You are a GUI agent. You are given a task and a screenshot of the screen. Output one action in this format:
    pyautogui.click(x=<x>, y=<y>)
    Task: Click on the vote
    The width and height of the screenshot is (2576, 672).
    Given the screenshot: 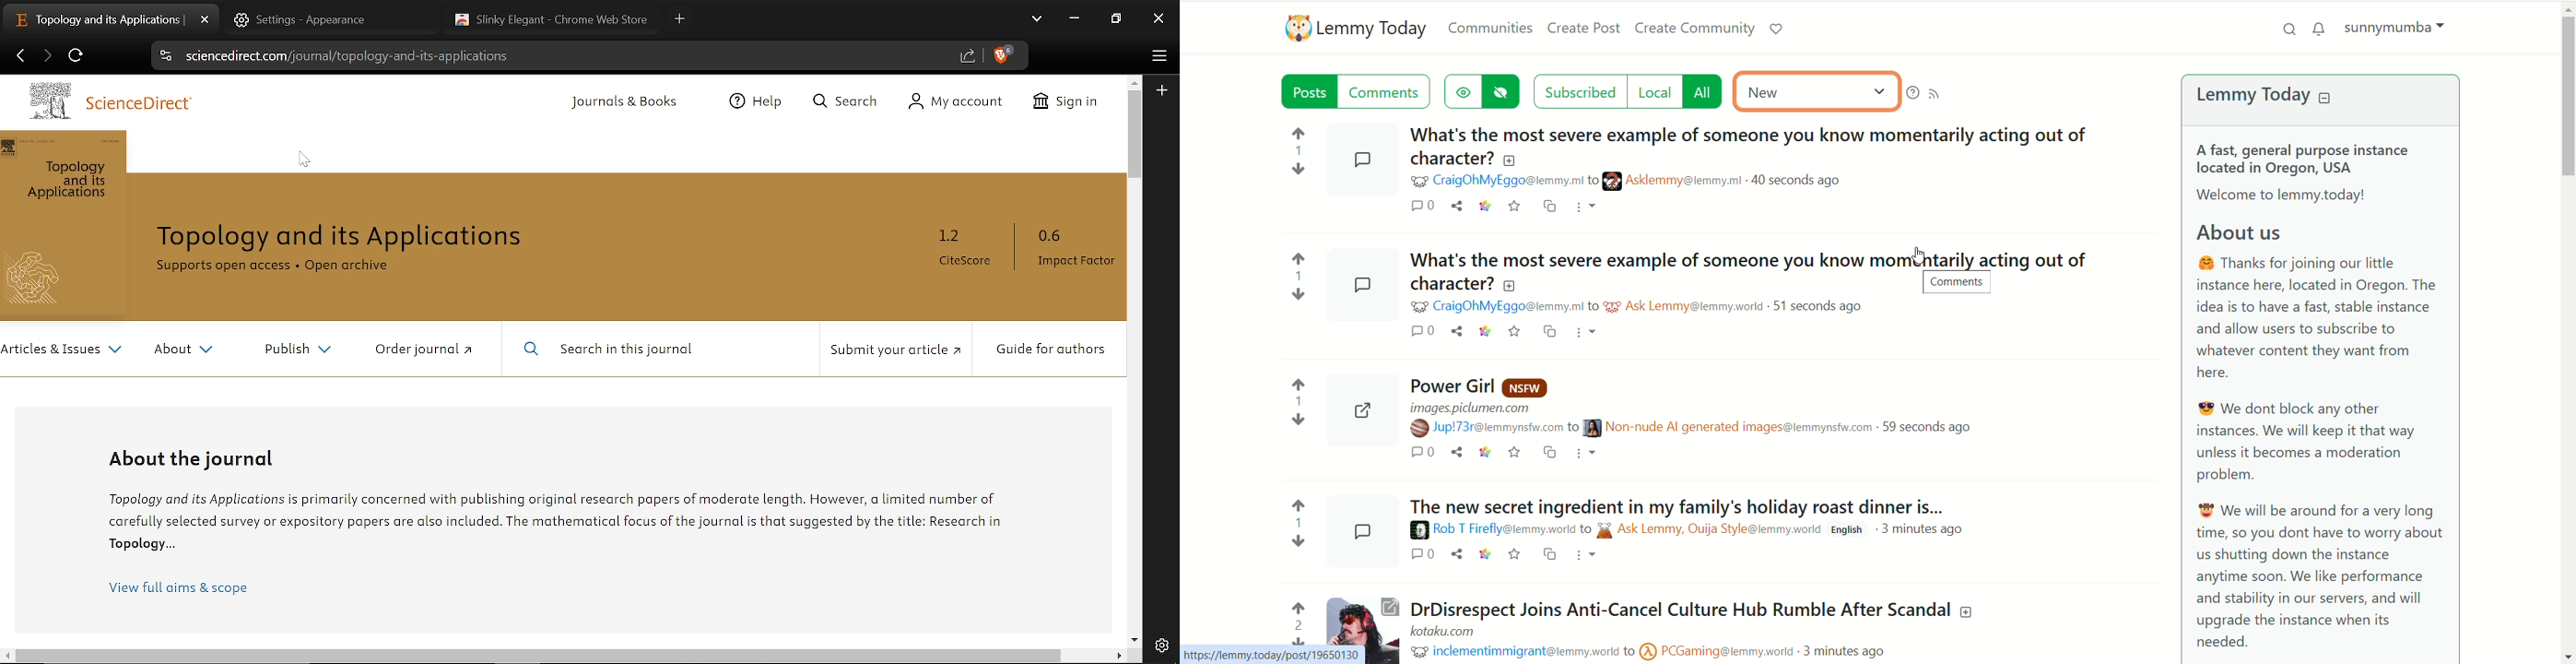 What is the action you would take?
    pyautogui.click(x=1294, y=146)
    